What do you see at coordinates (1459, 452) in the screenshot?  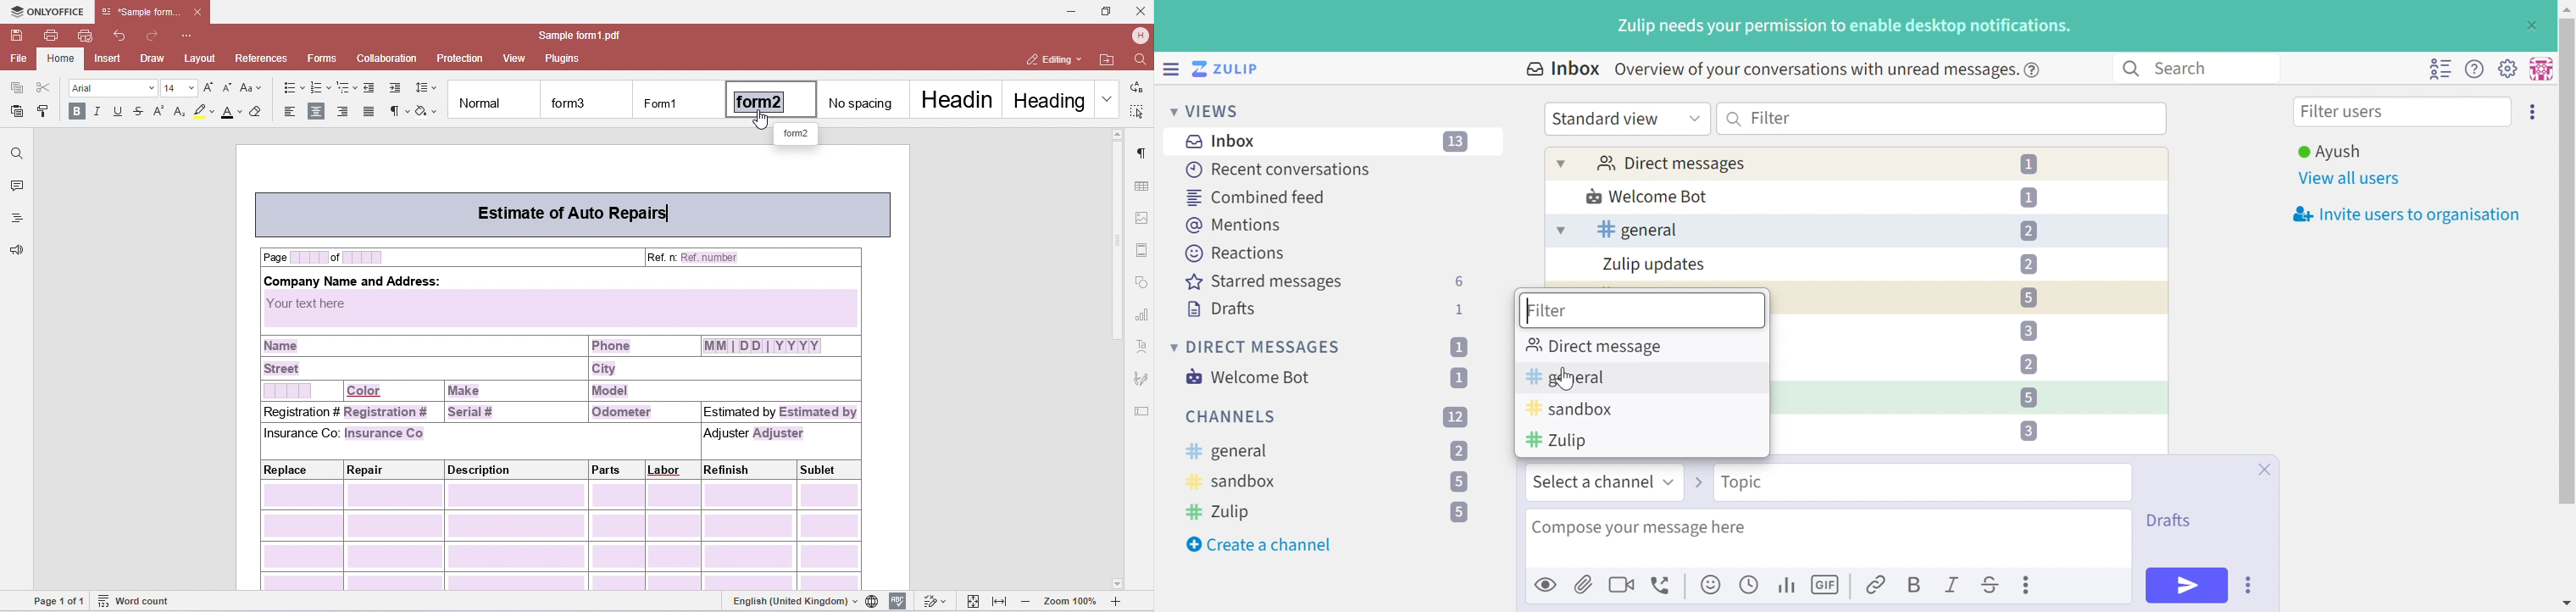 I see `2` at bounding box center [1459, 452].